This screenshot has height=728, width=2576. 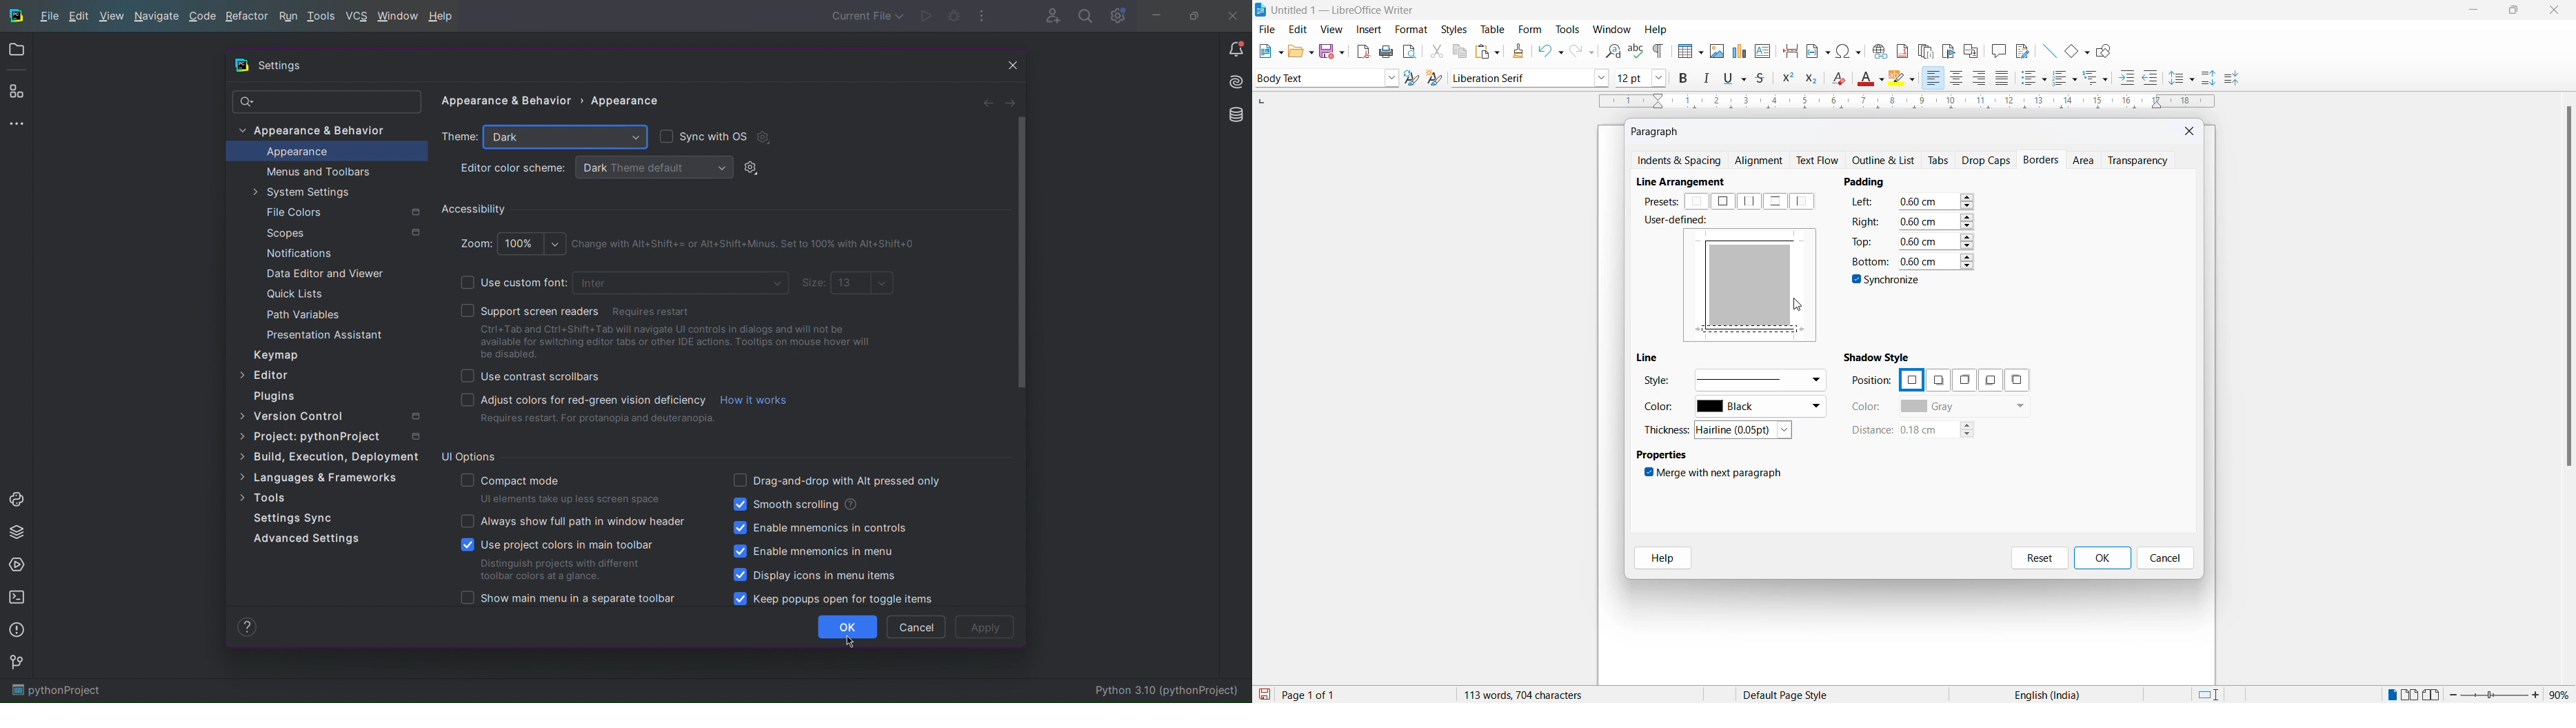 I want to click on find and replace, so click(x=1611, y=50).